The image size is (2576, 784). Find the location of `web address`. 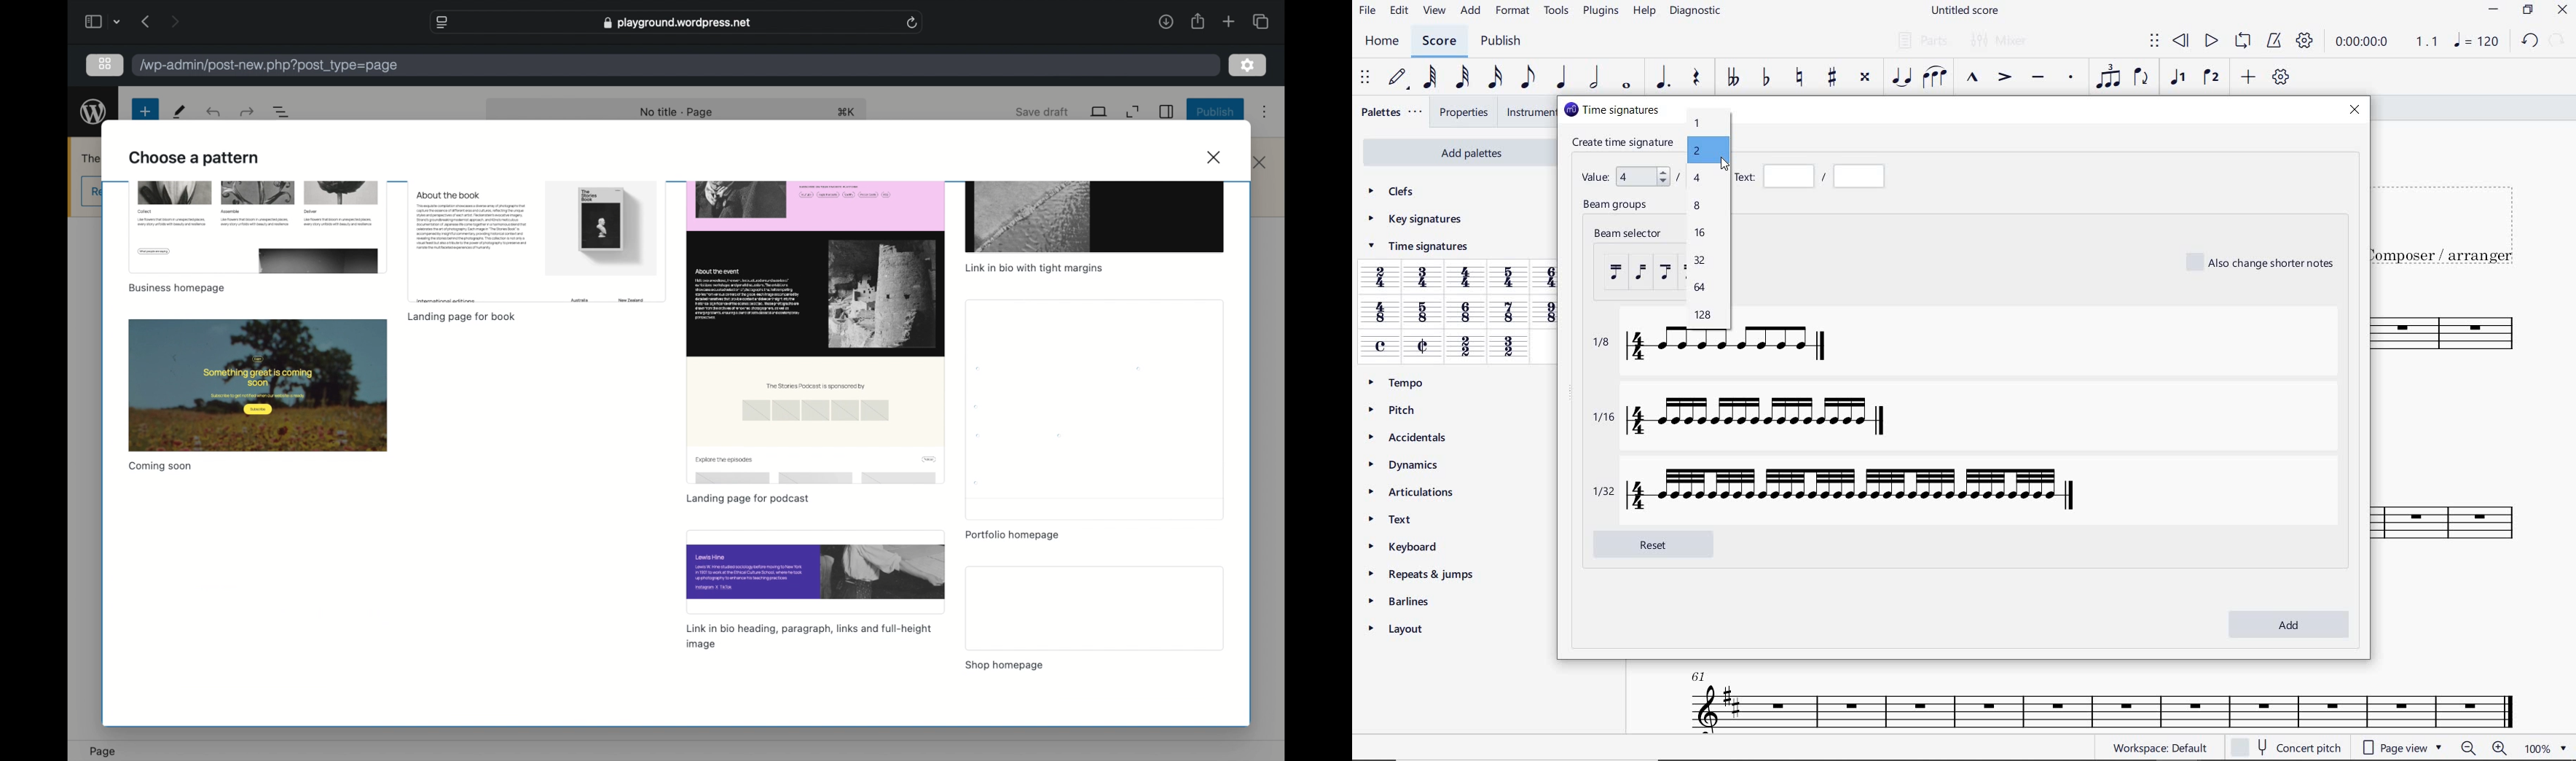

web address is located at coordinates (679, 22).